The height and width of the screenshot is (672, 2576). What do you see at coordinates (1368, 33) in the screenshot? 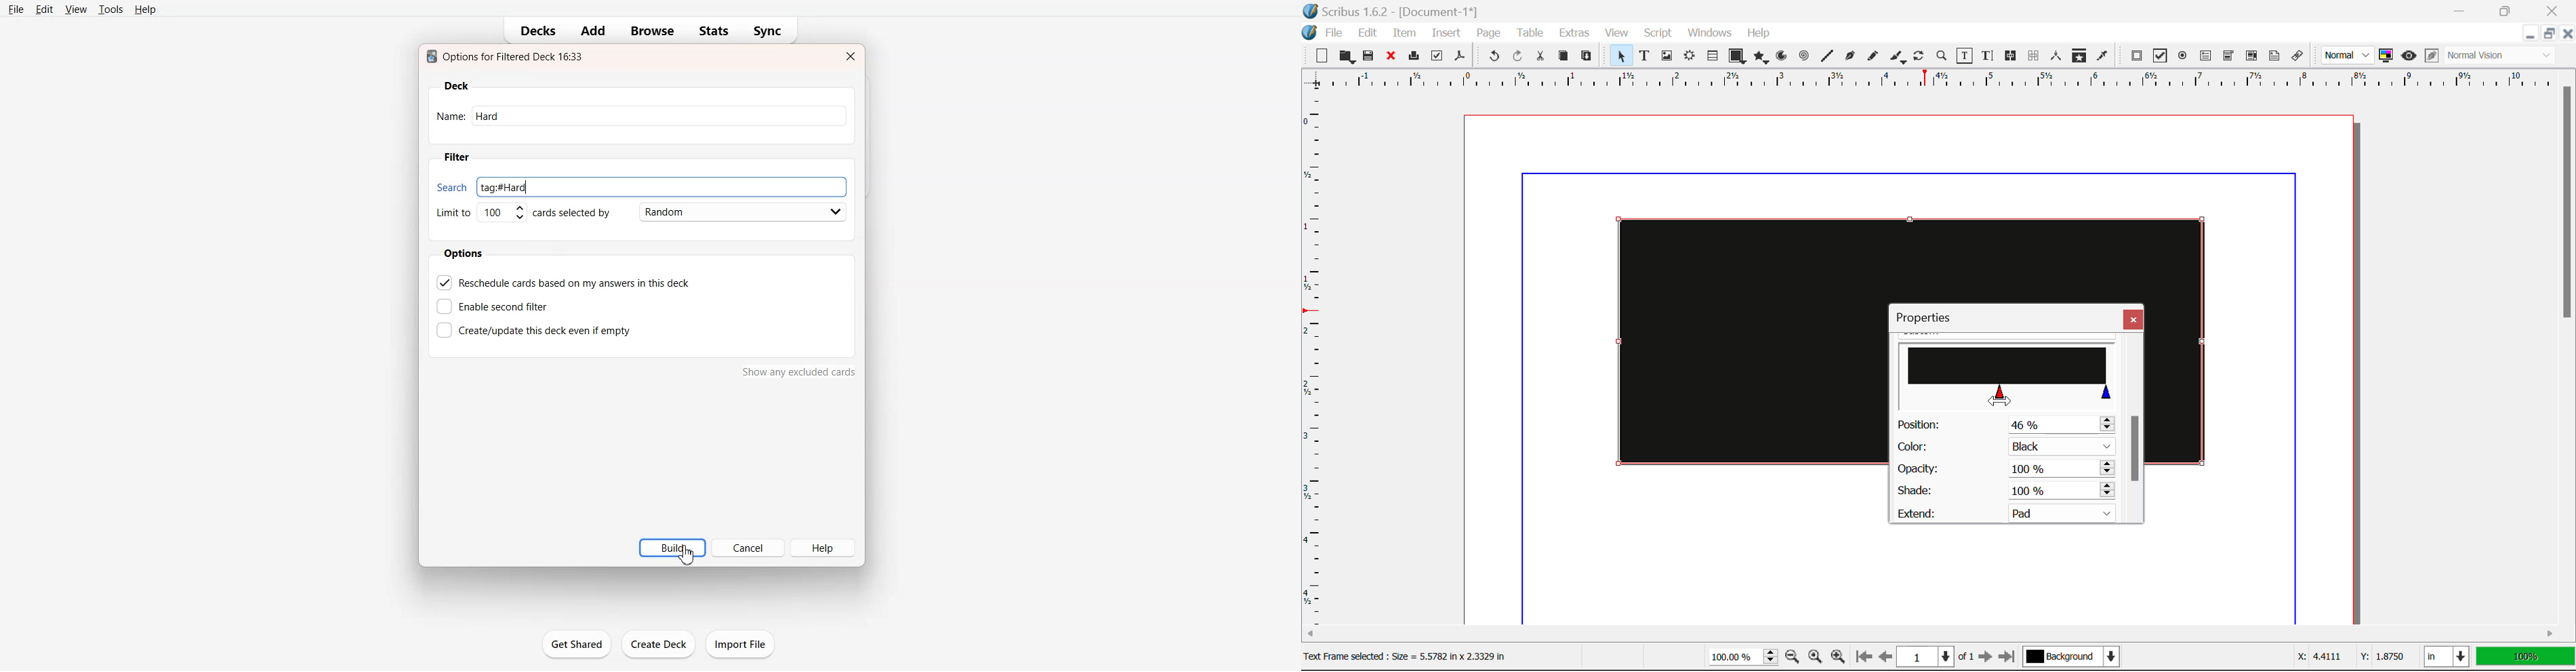
I see `Edit` at bounding box center [1368, 33].